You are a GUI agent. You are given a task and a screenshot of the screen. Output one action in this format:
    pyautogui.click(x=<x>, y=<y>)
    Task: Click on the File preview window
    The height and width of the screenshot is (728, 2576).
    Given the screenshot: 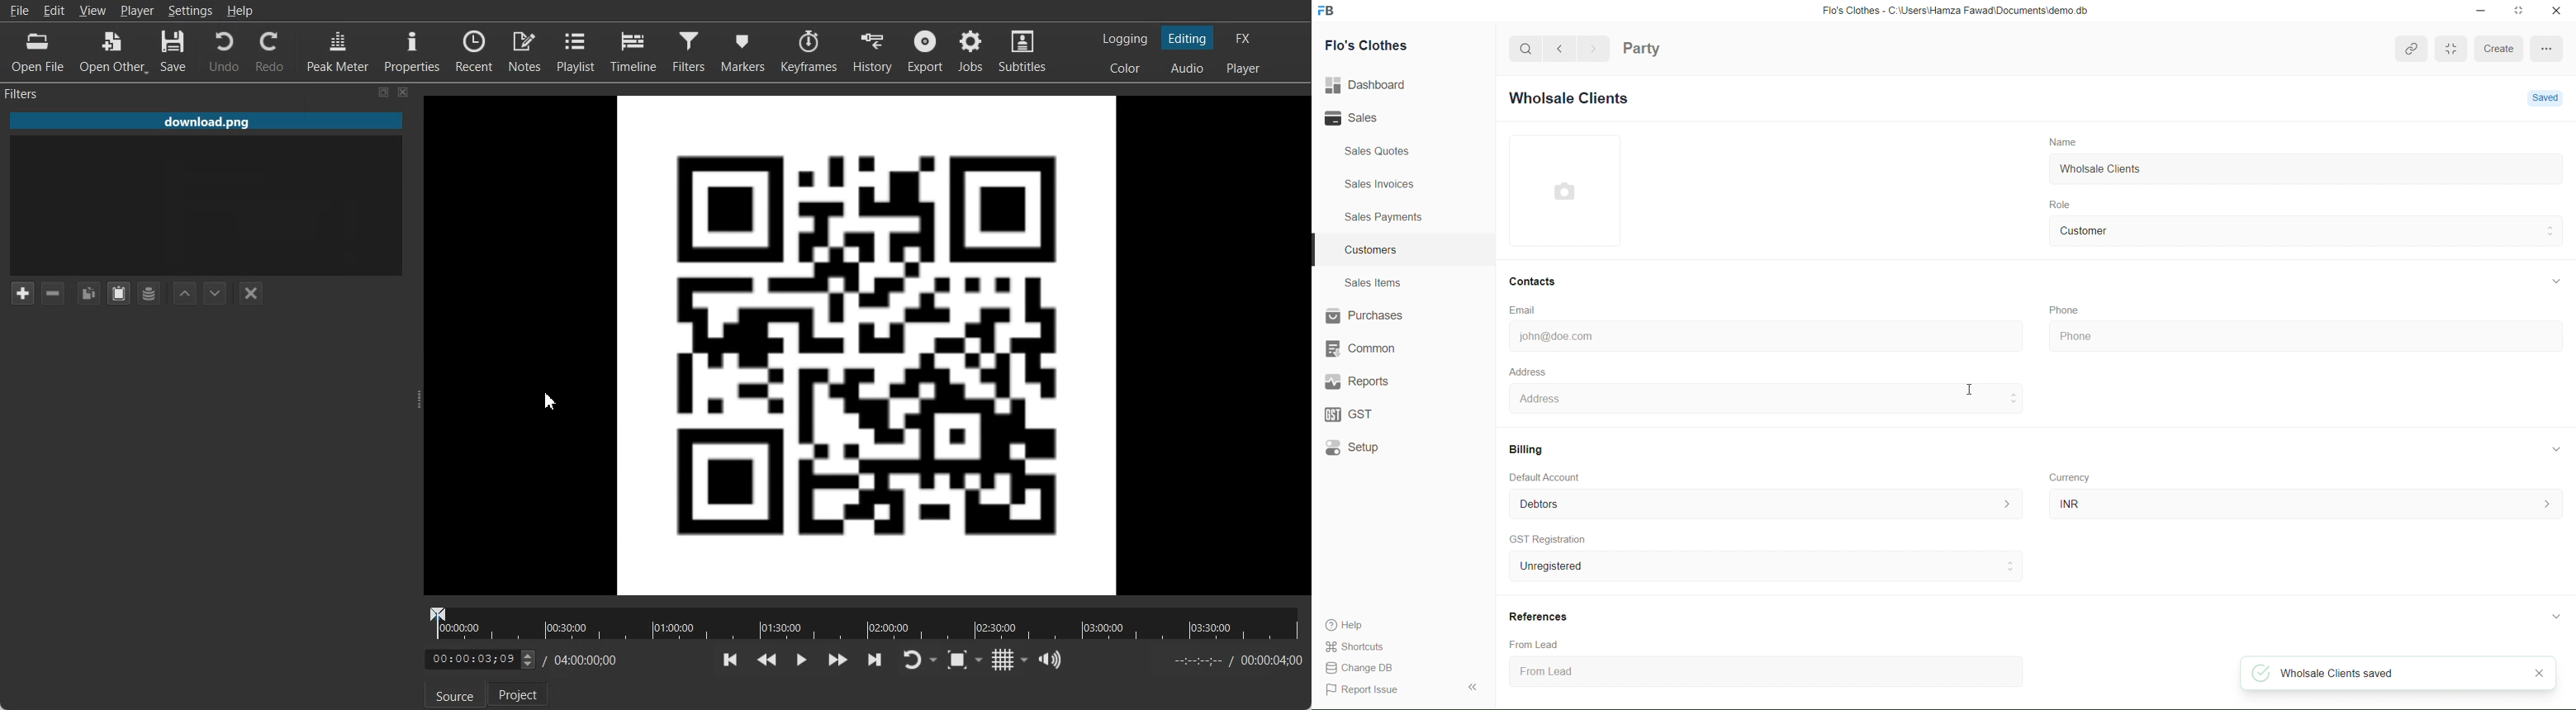 What is the action you would take?
    pyautogui.click(x=870, y=344)
    